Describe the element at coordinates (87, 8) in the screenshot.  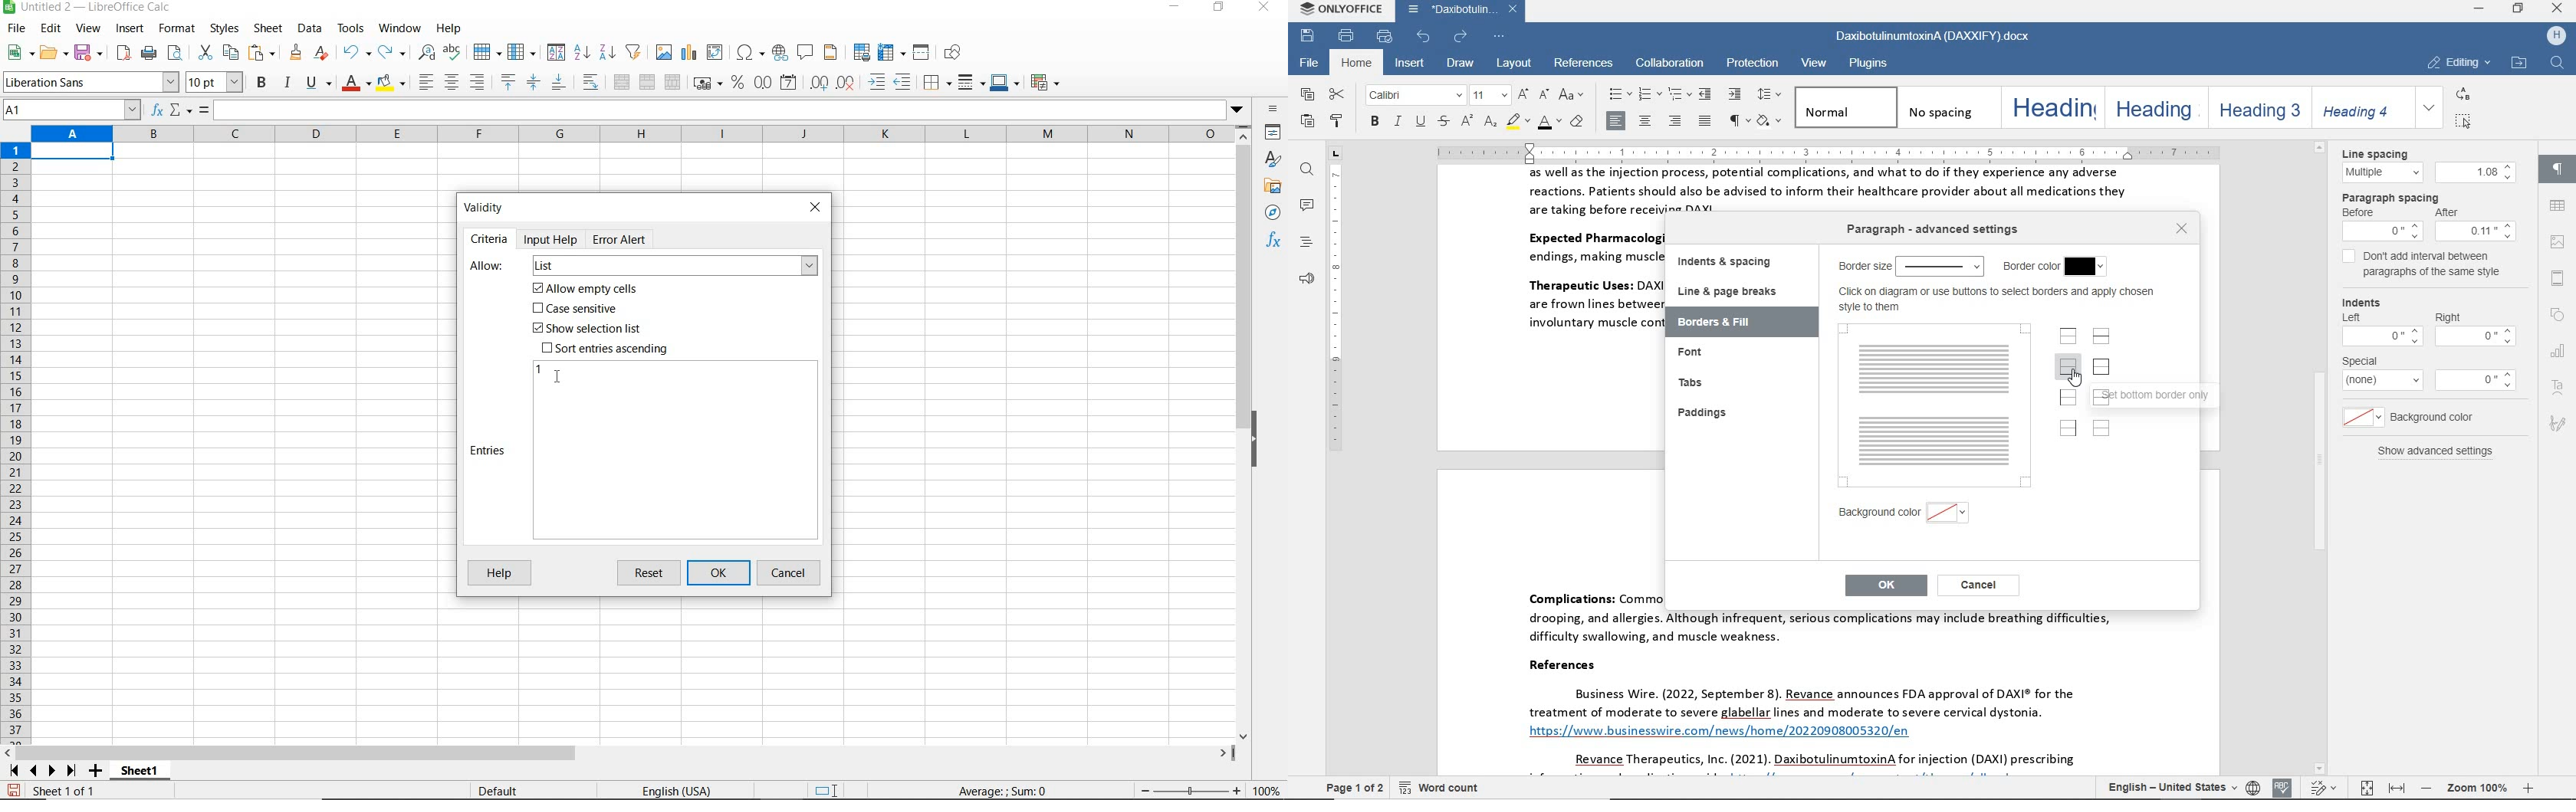
I see `file name` at that location.